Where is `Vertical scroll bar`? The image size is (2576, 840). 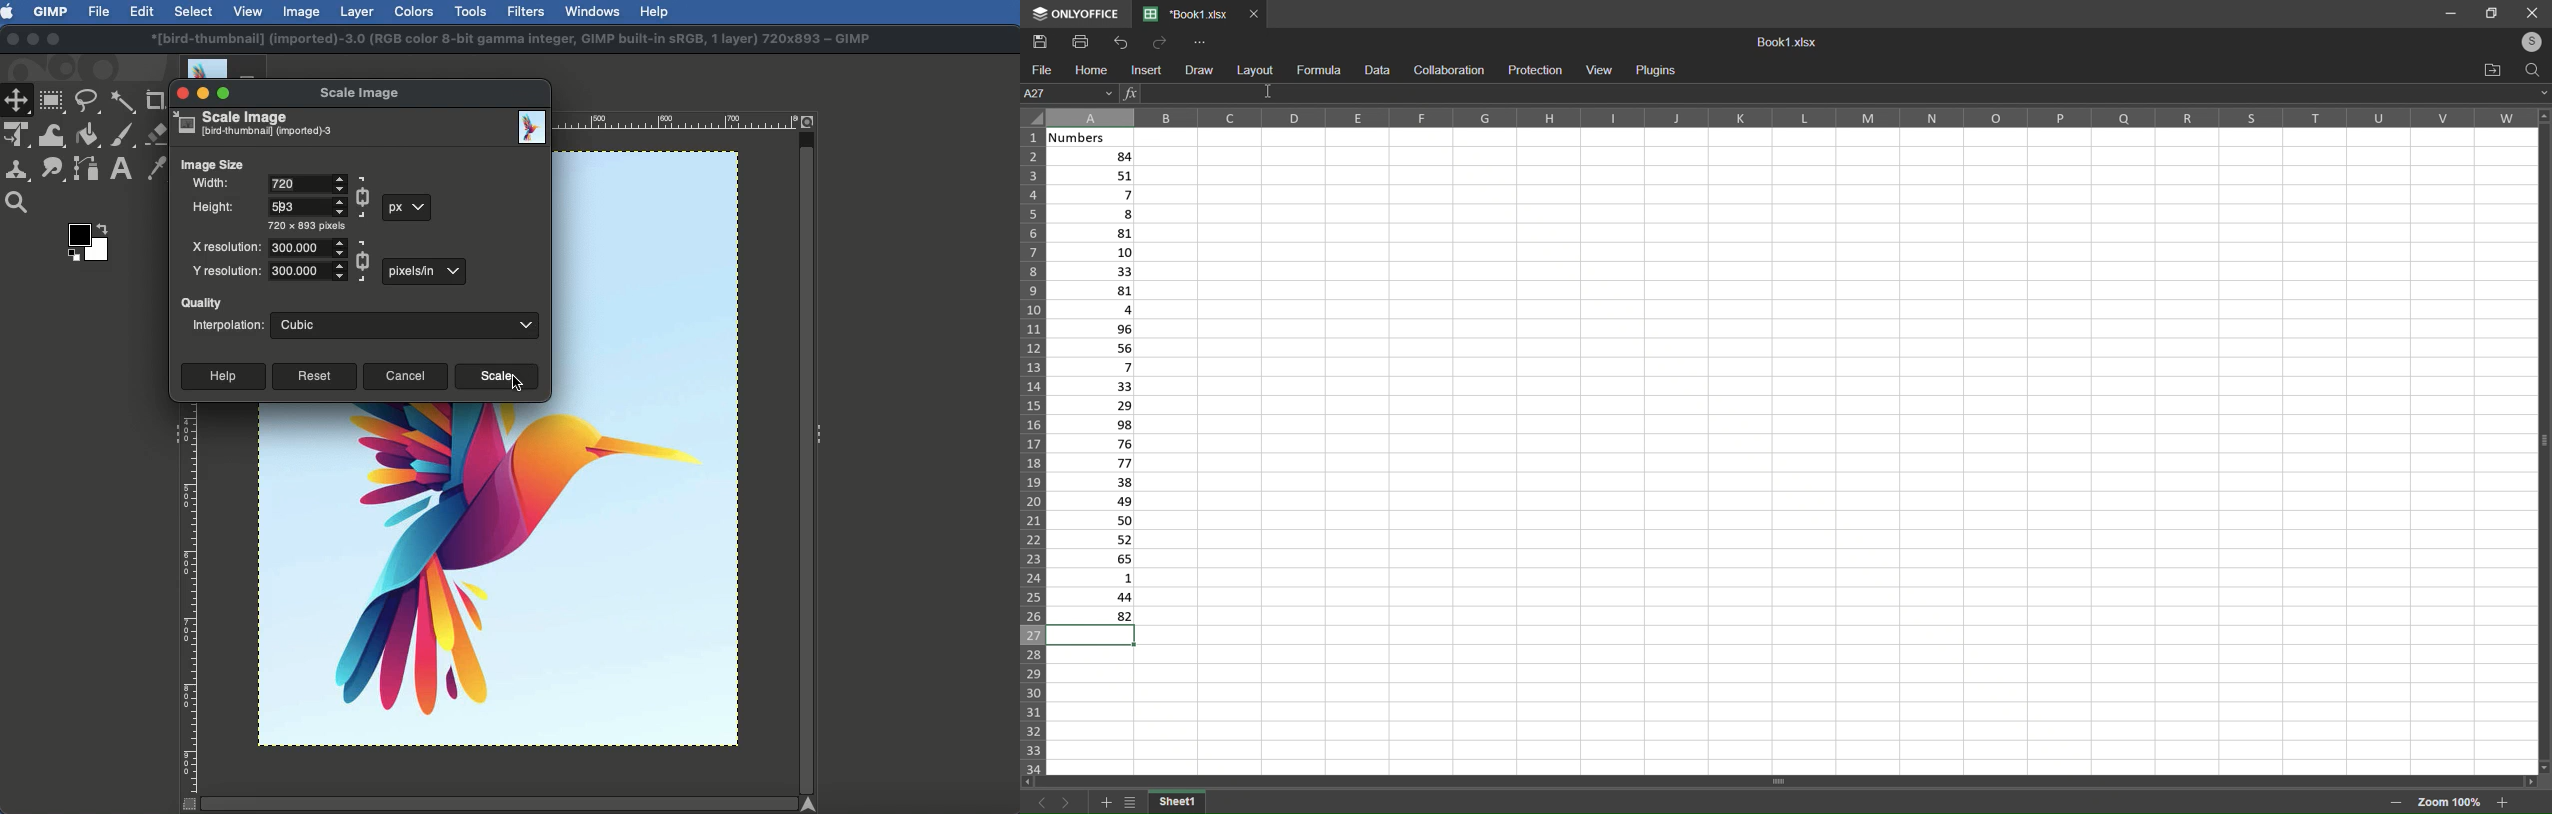 Vertical scroll bar is located at coordinates (2543, 442).